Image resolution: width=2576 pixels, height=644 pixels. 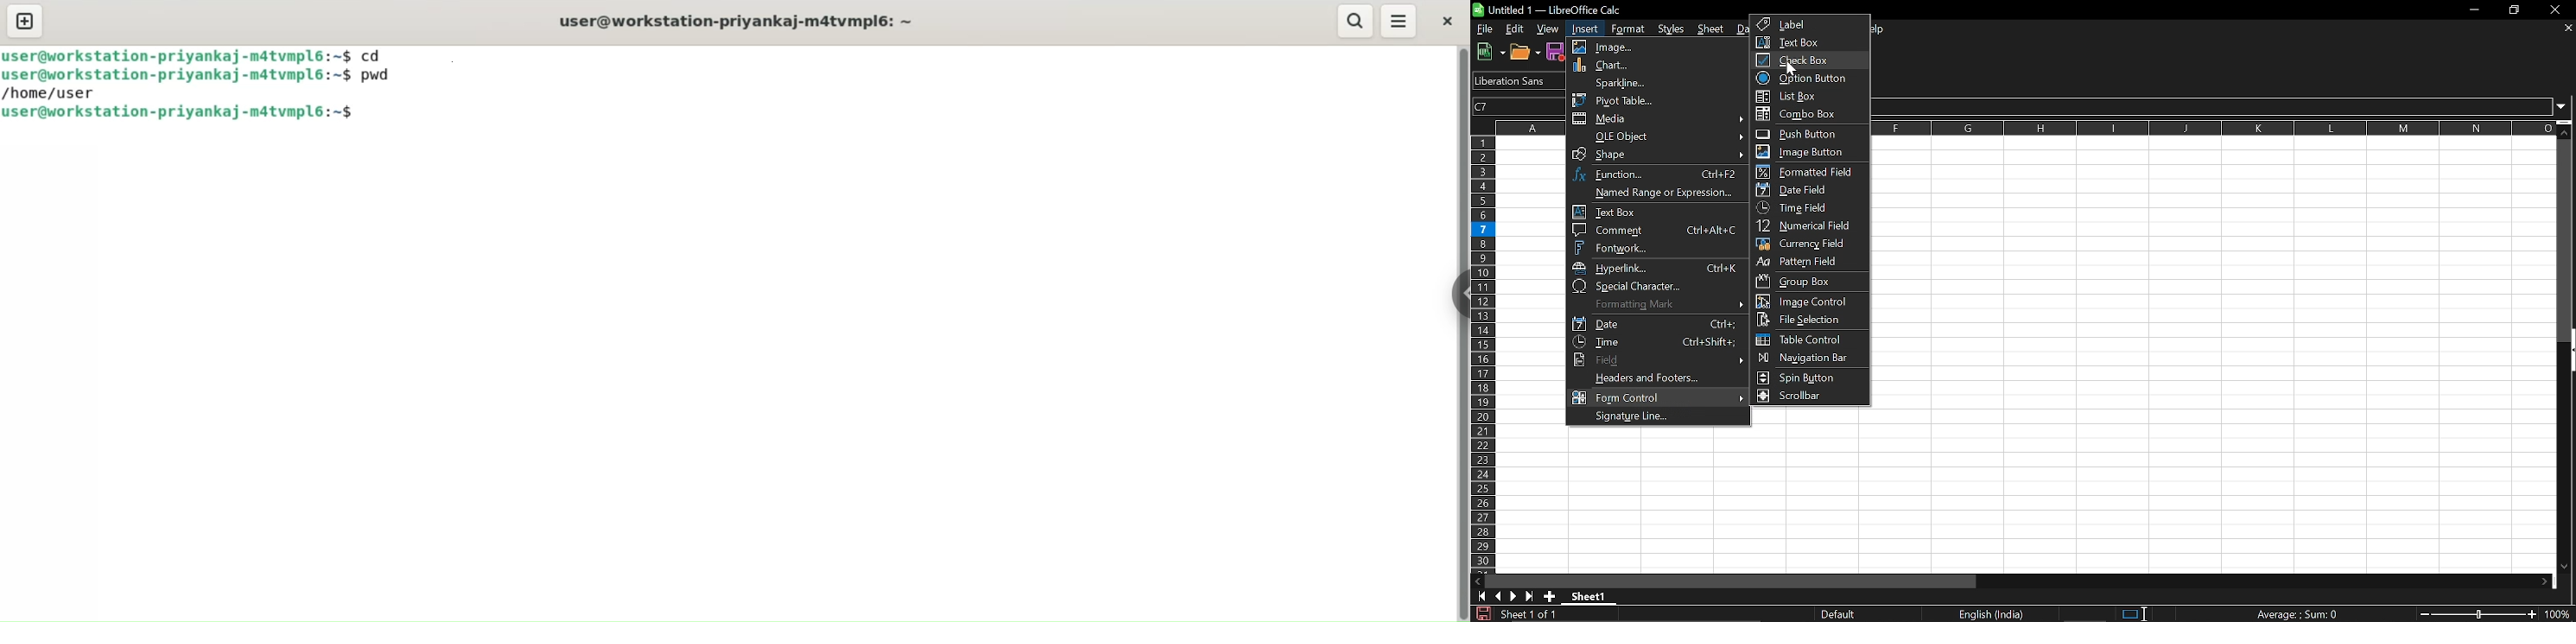 What do you see at coordinates (1654, 193) in the screenshot?
I see `NAmed Range or Expression` at bounding box center [1654, 193].